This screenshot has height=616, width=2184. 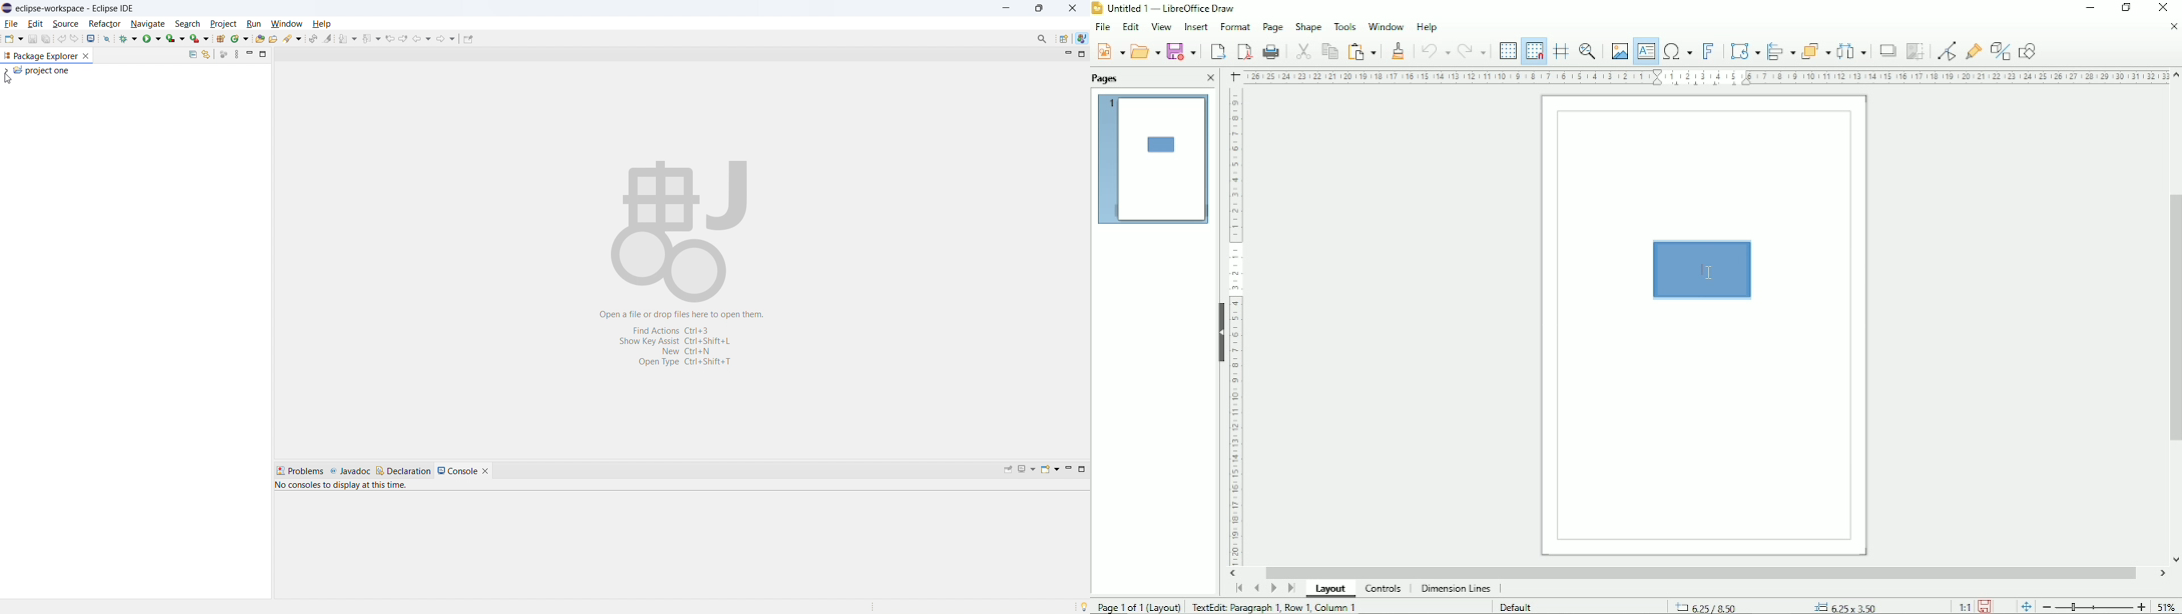 I want to click on project, so click(x=223, y=23).